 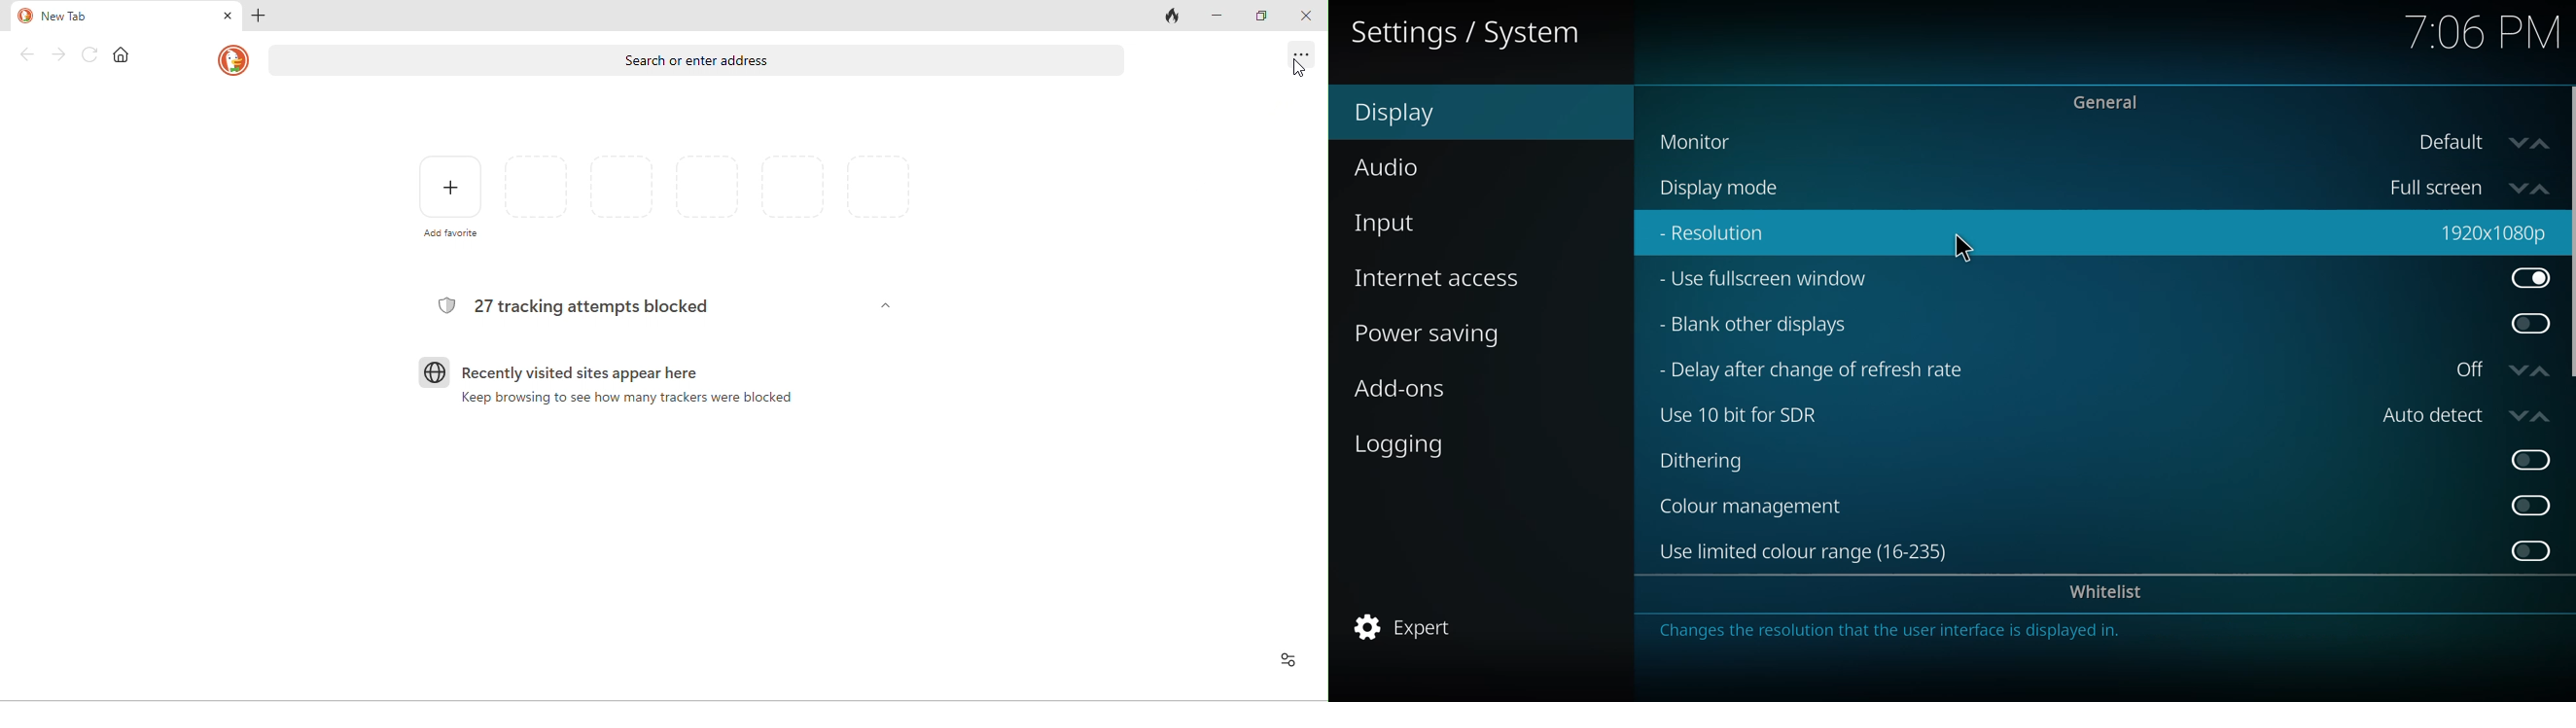 What do you see at coordinates (2530, 460) in the screenshot?
I see `enable` at bounding box center [2530, 460].